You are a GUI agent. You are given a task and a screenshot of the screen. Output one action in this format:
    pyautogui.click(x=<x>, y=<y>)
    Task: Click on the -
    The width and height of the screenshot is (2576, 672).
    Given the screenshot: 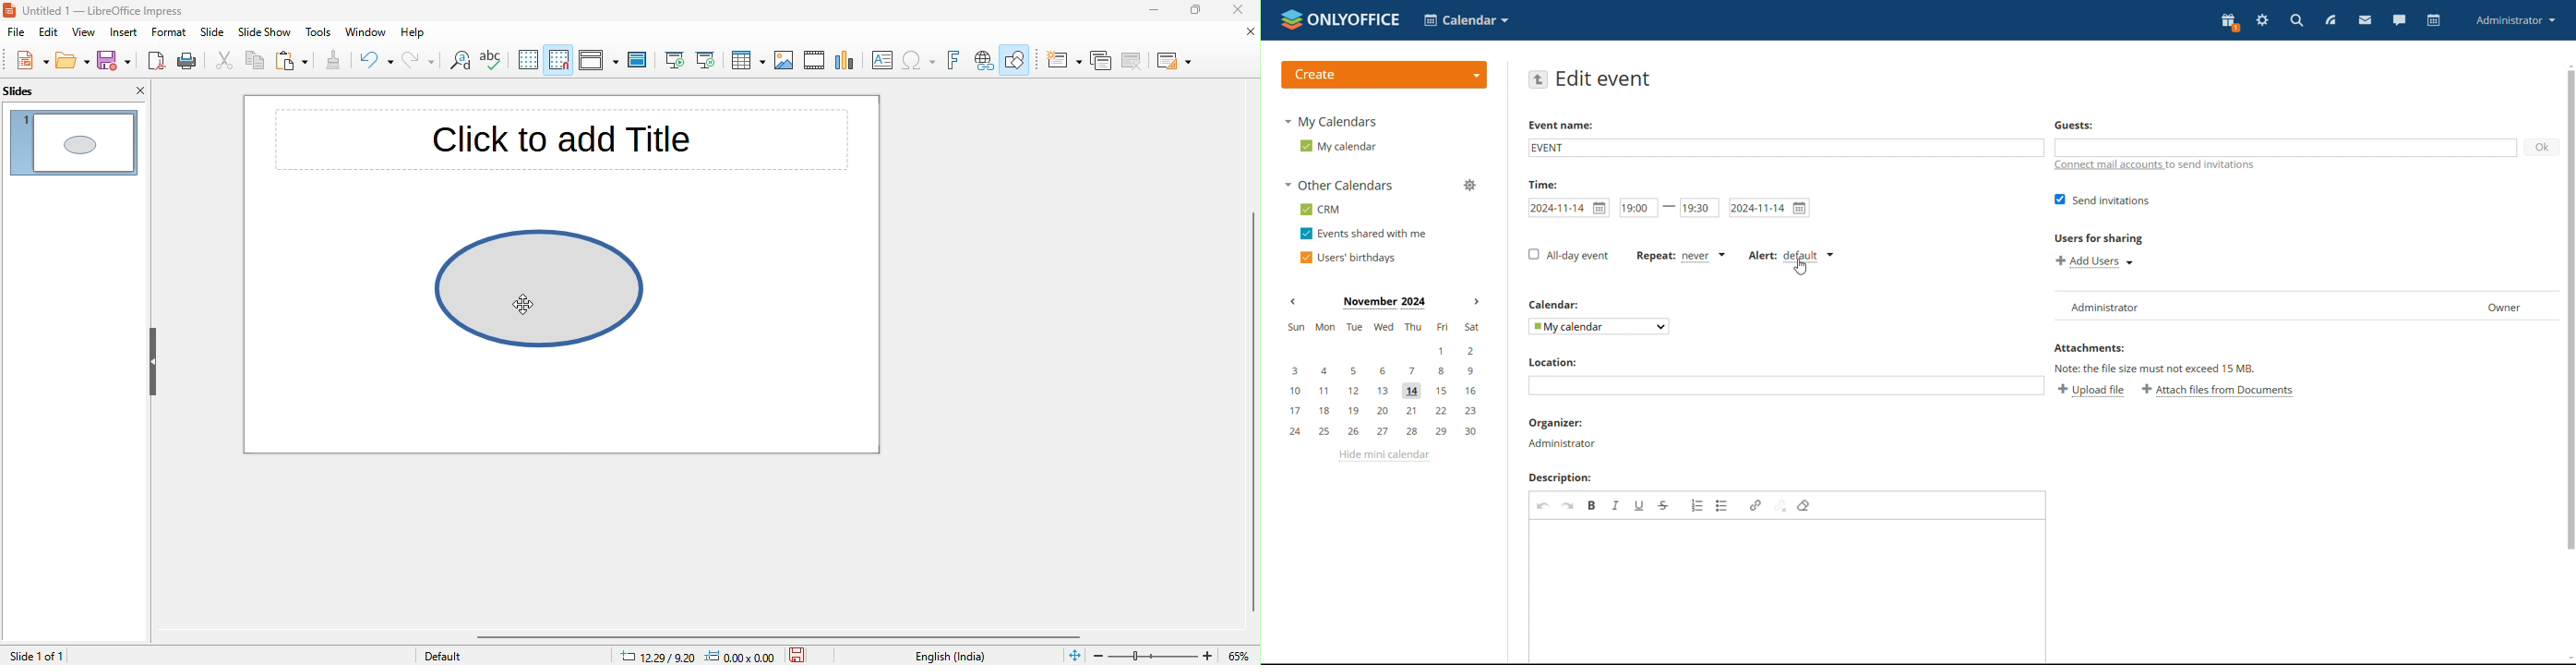 What is the action you would take?
    pyautogui.click(x=1669, y=206)
    